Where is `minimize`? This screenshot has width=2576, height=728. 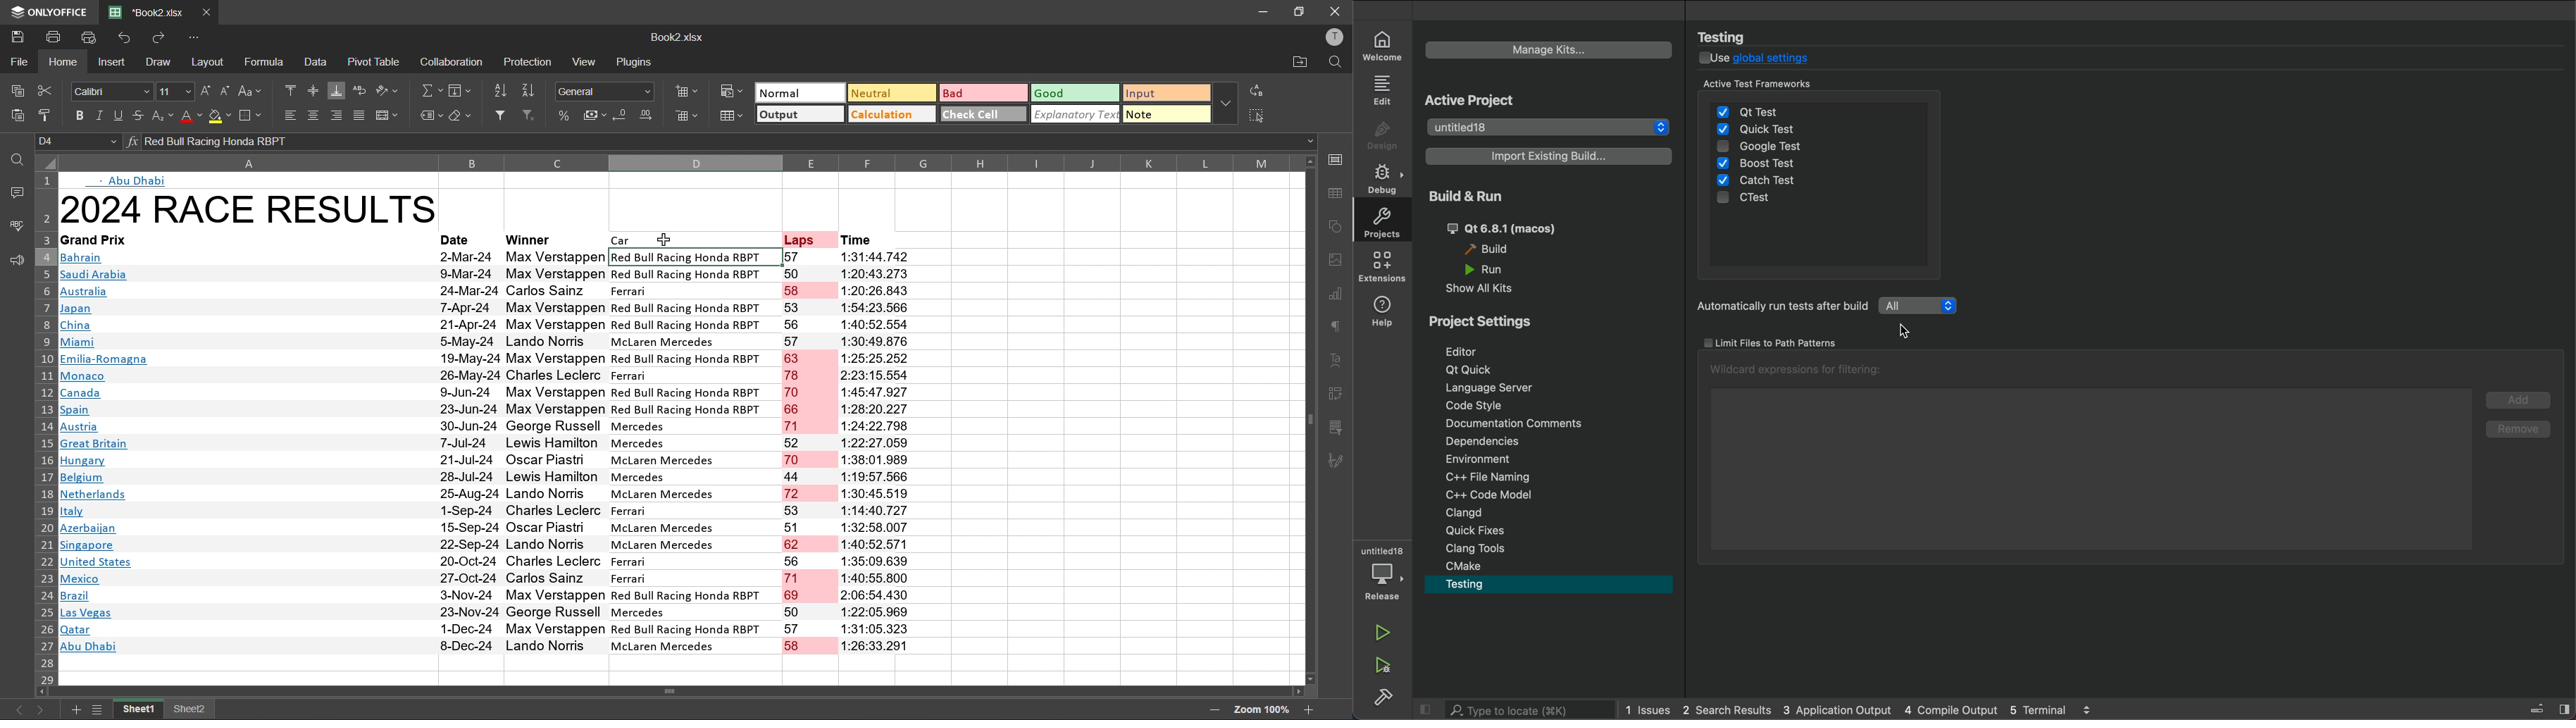
minimize is located at coordinates (1264, 11).